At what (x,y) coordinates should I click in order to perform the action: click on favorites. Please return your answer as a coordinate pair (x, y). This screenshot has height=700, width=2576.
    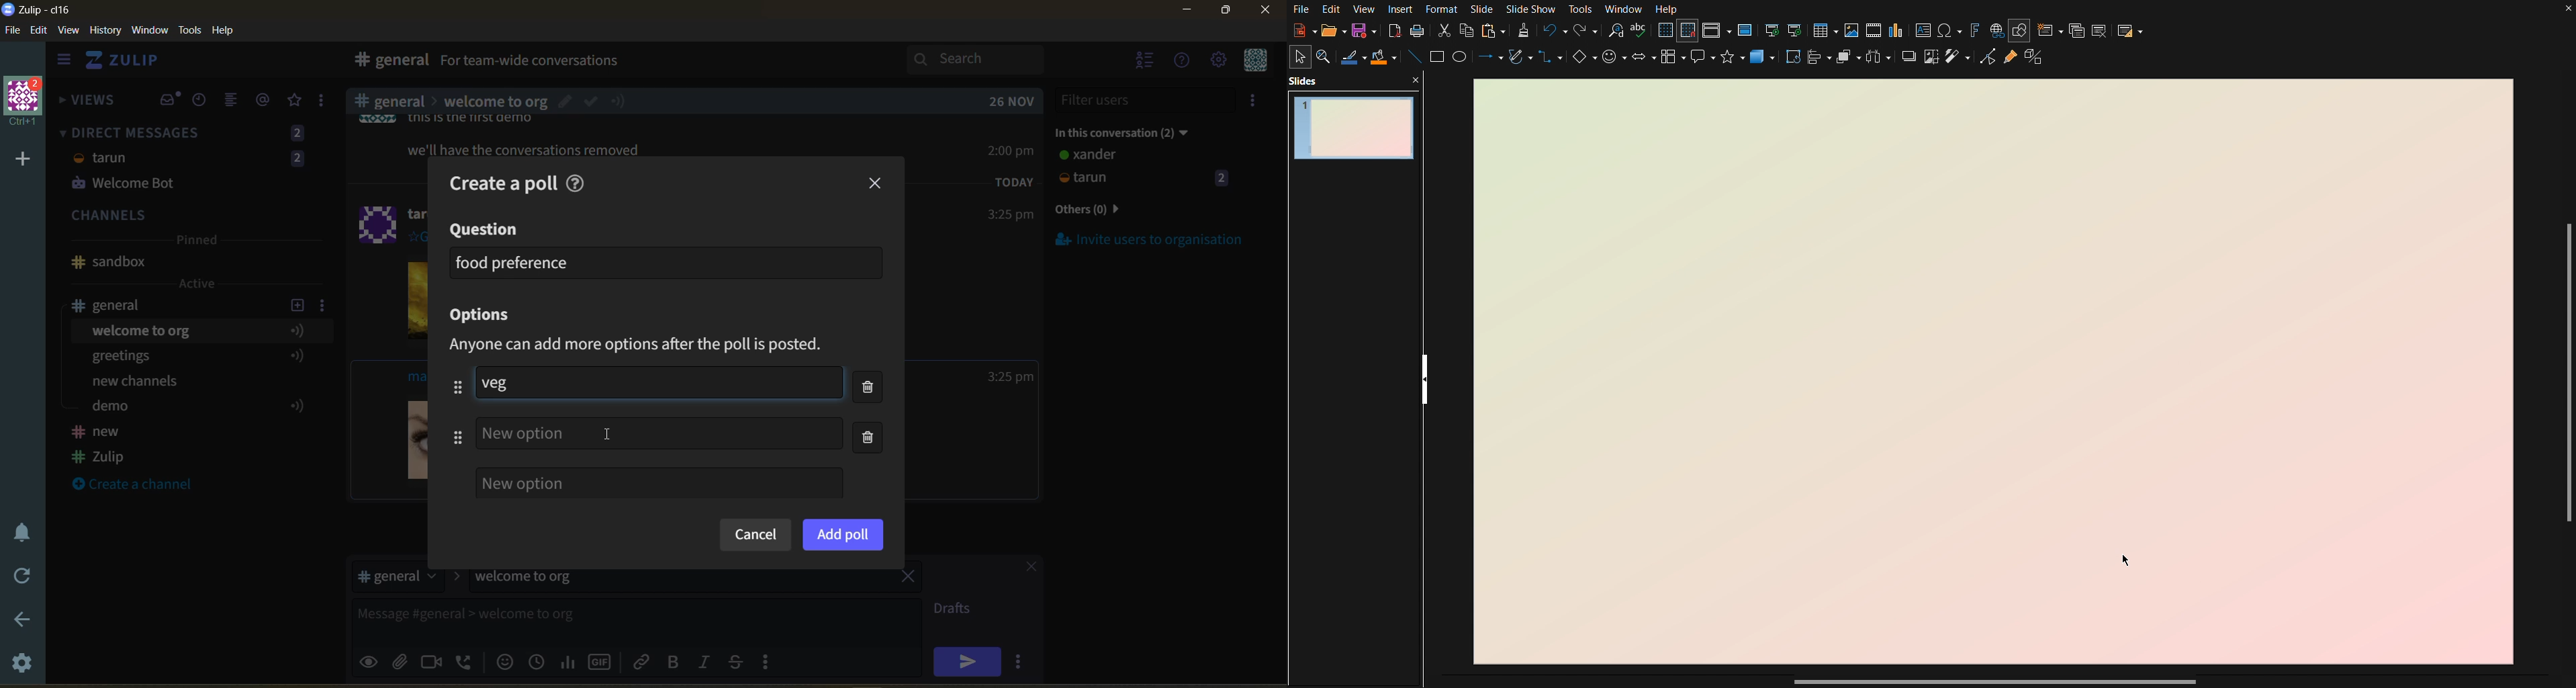
    Looking at the image, I should click on (296, 101).